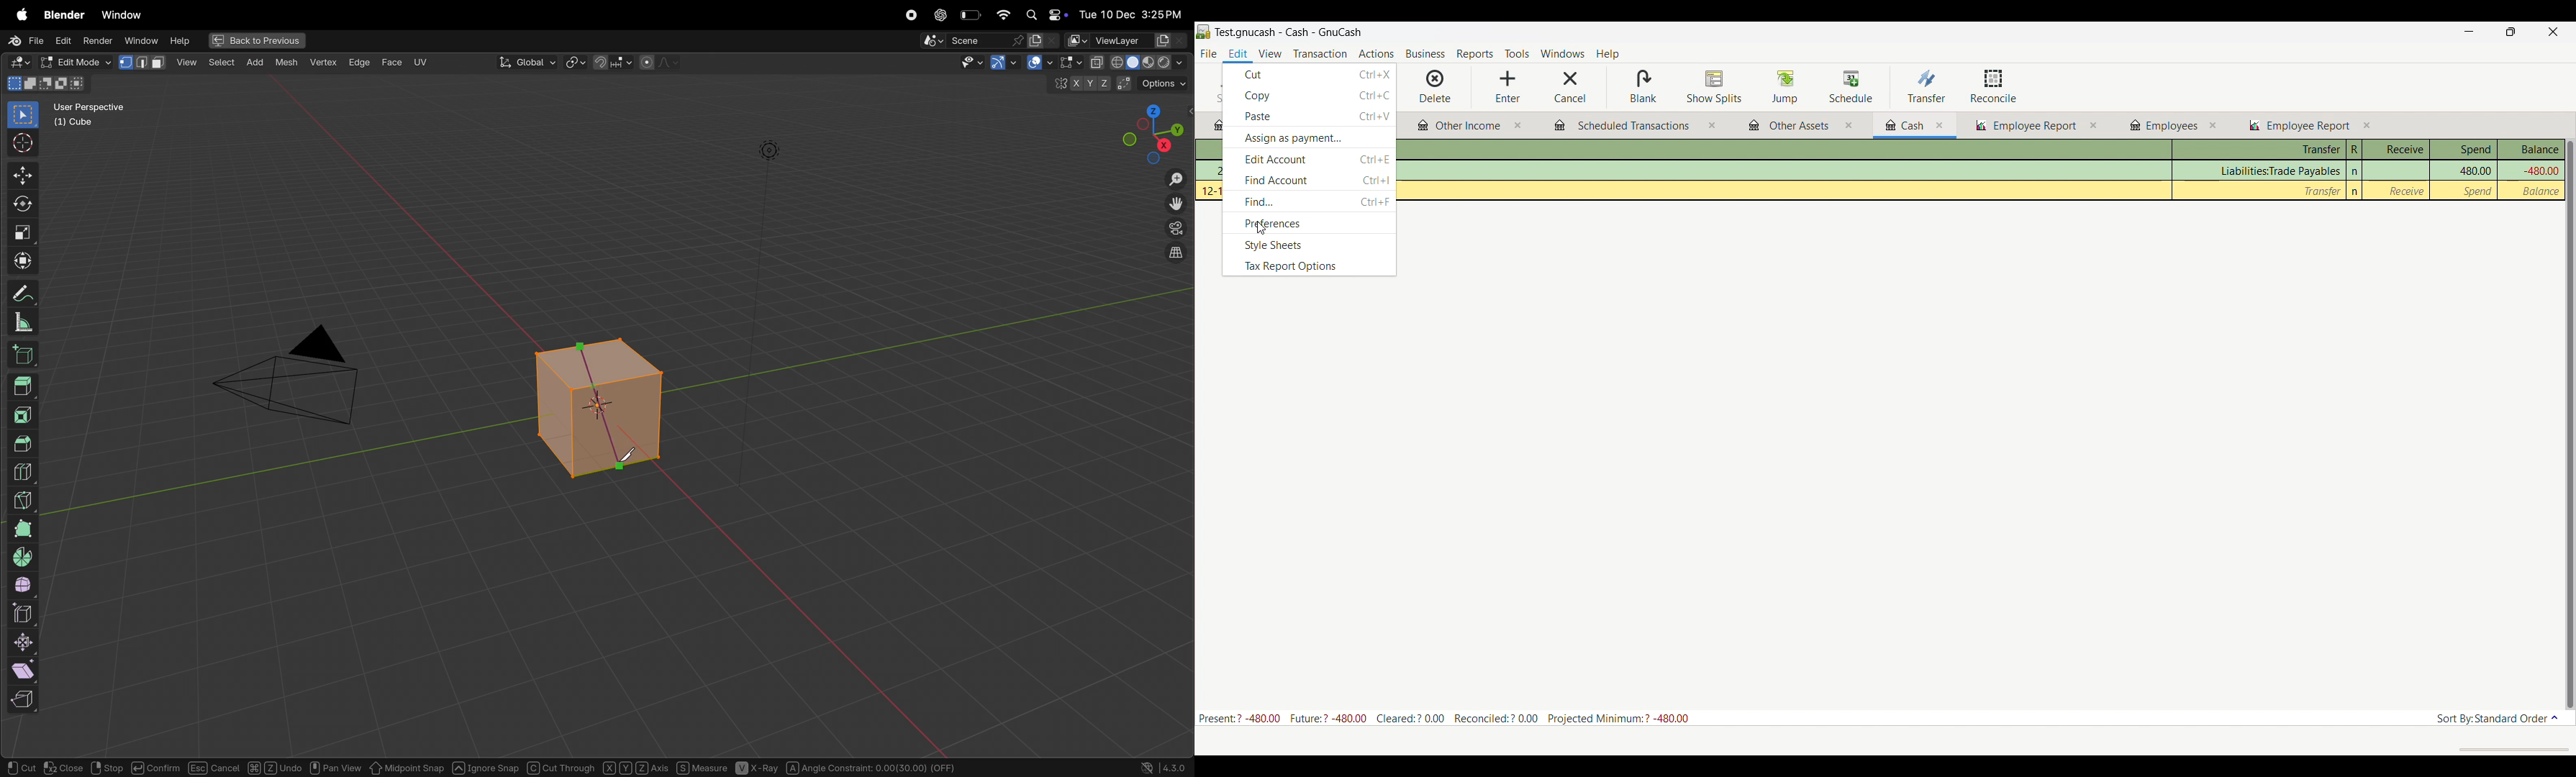 The image size is (2576, 784). I want to click on Transfer column, so click(2323, 191).